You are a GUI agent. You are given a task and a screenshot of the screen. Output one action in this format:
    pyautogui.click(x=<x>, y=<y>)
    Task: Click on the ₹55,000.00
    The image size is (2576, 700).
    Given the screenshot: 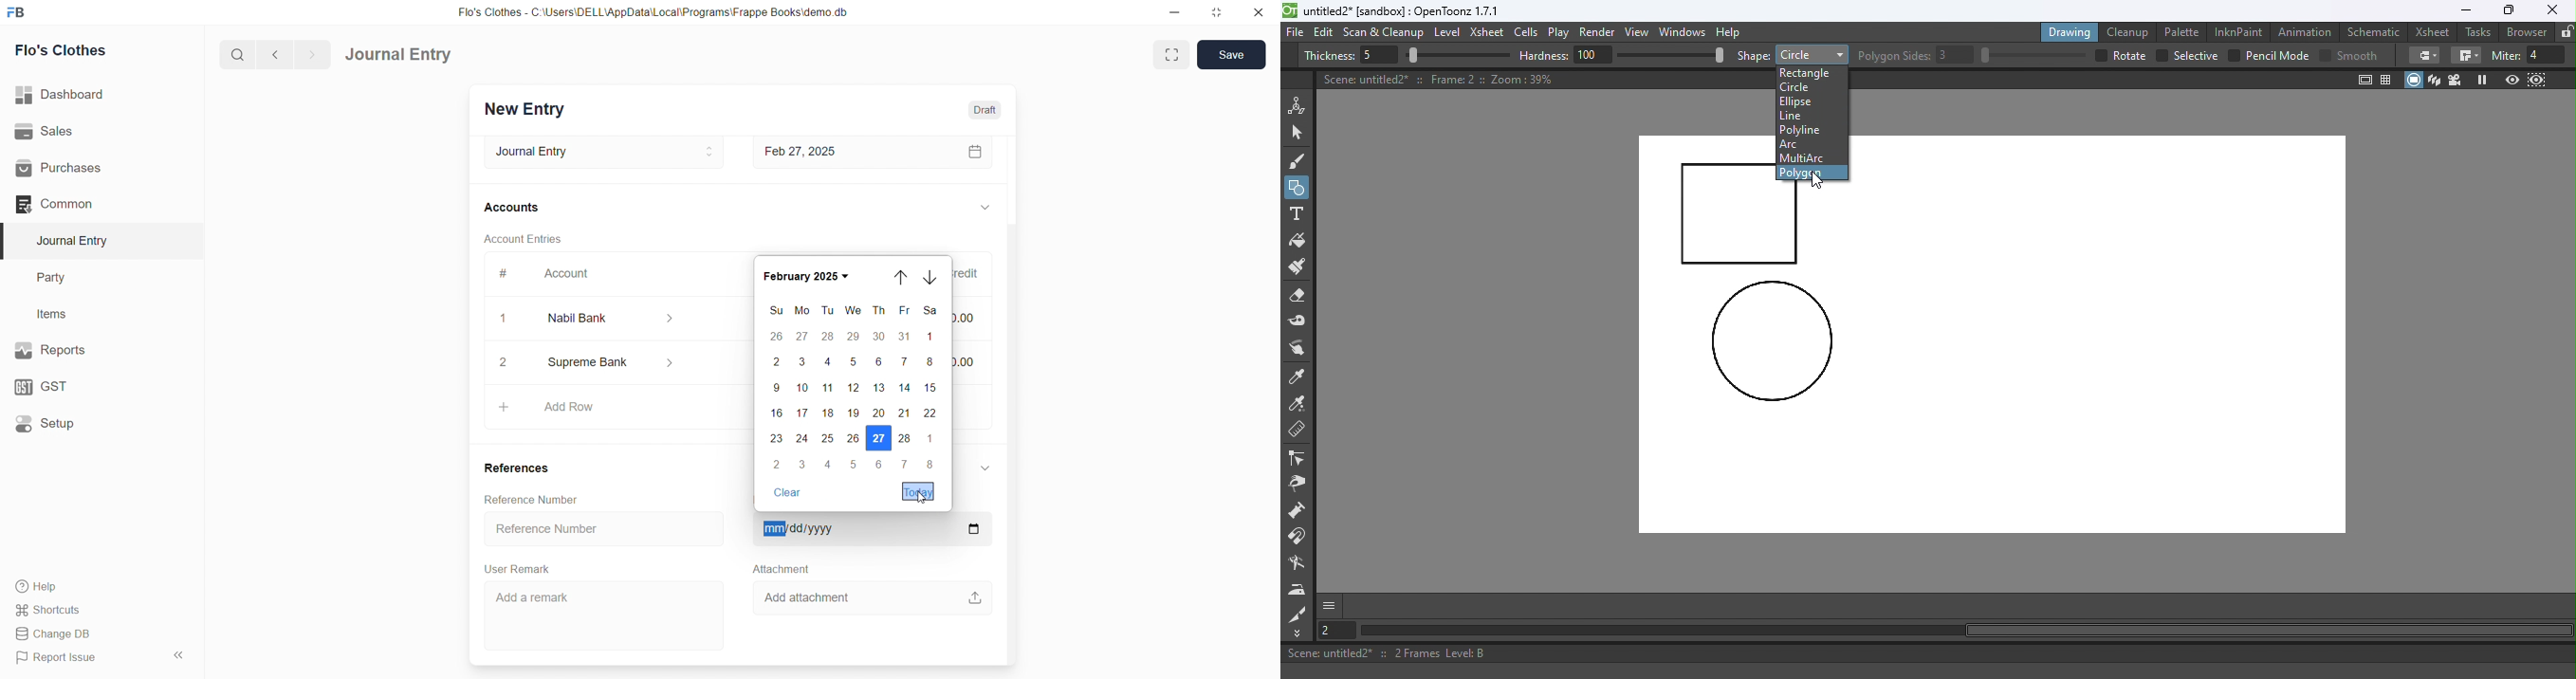 What is the action you would take?
    pyautogui.click(x=966, y=360)
    